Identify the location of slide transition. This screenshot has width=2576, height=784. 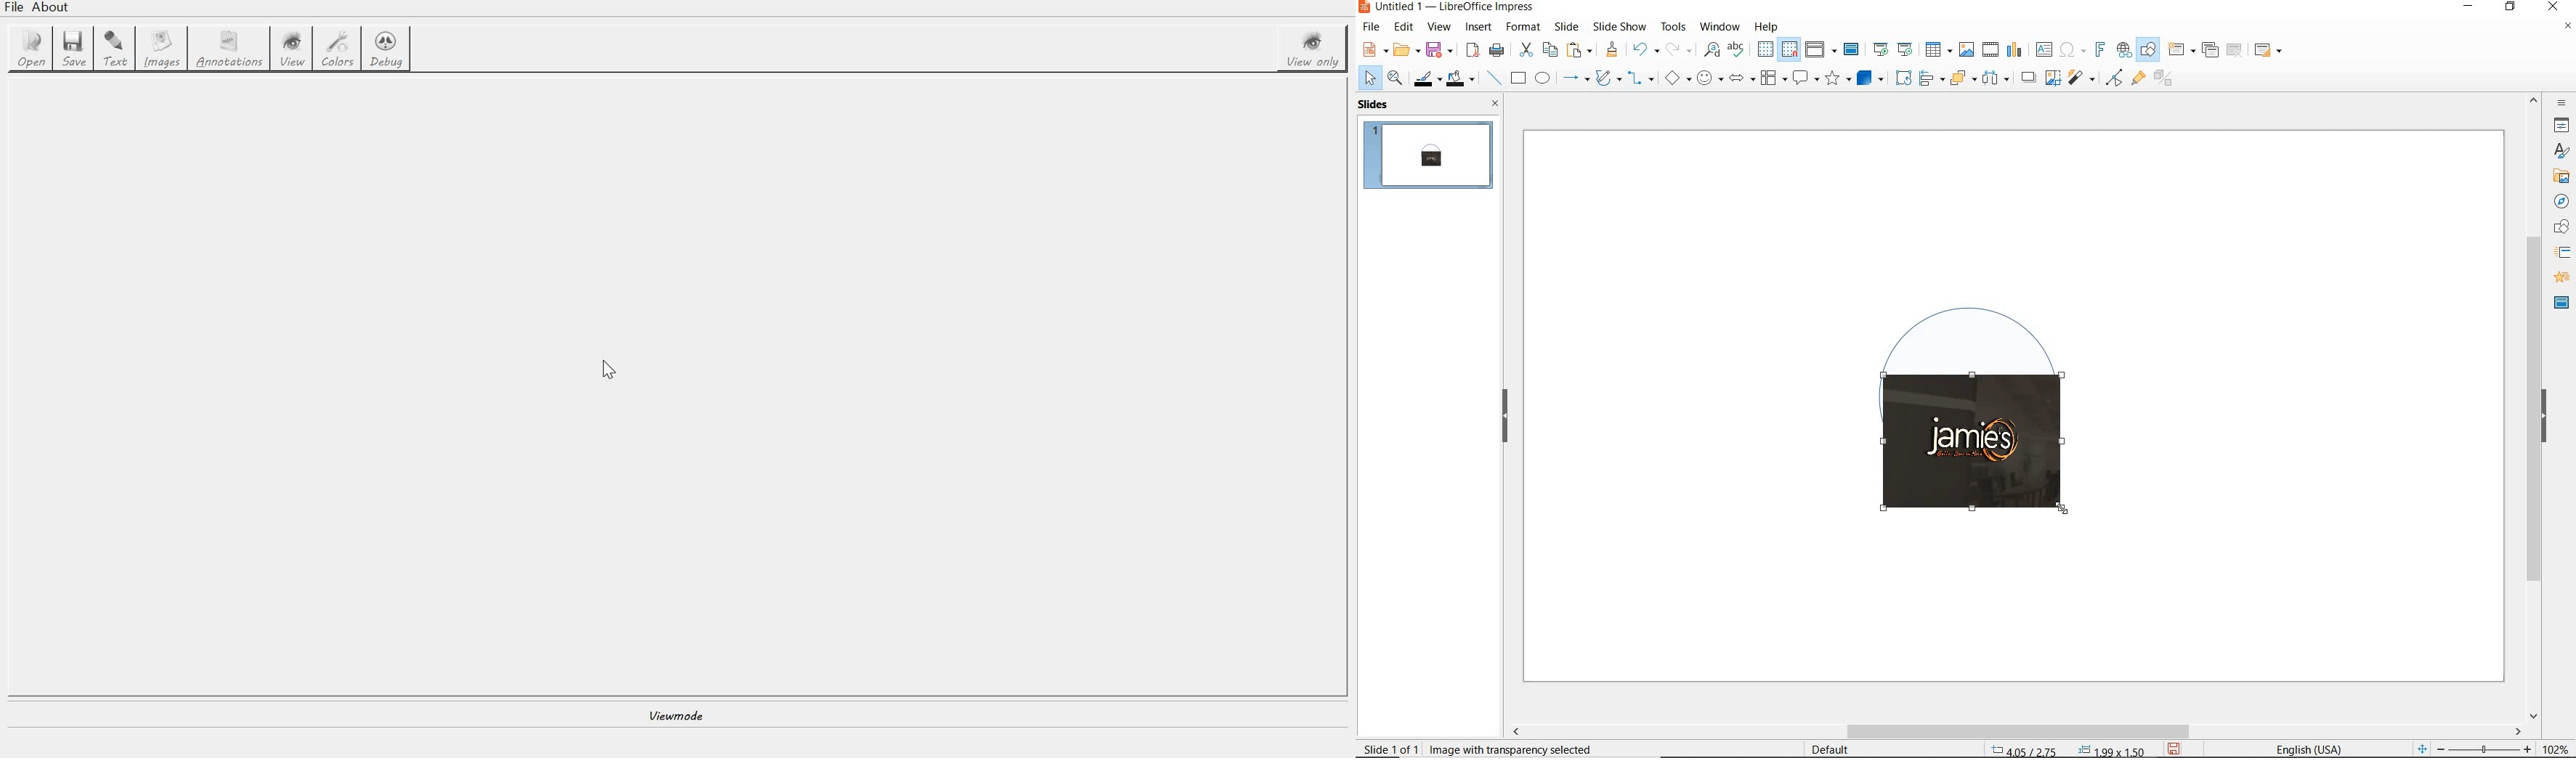
(2561, 253).